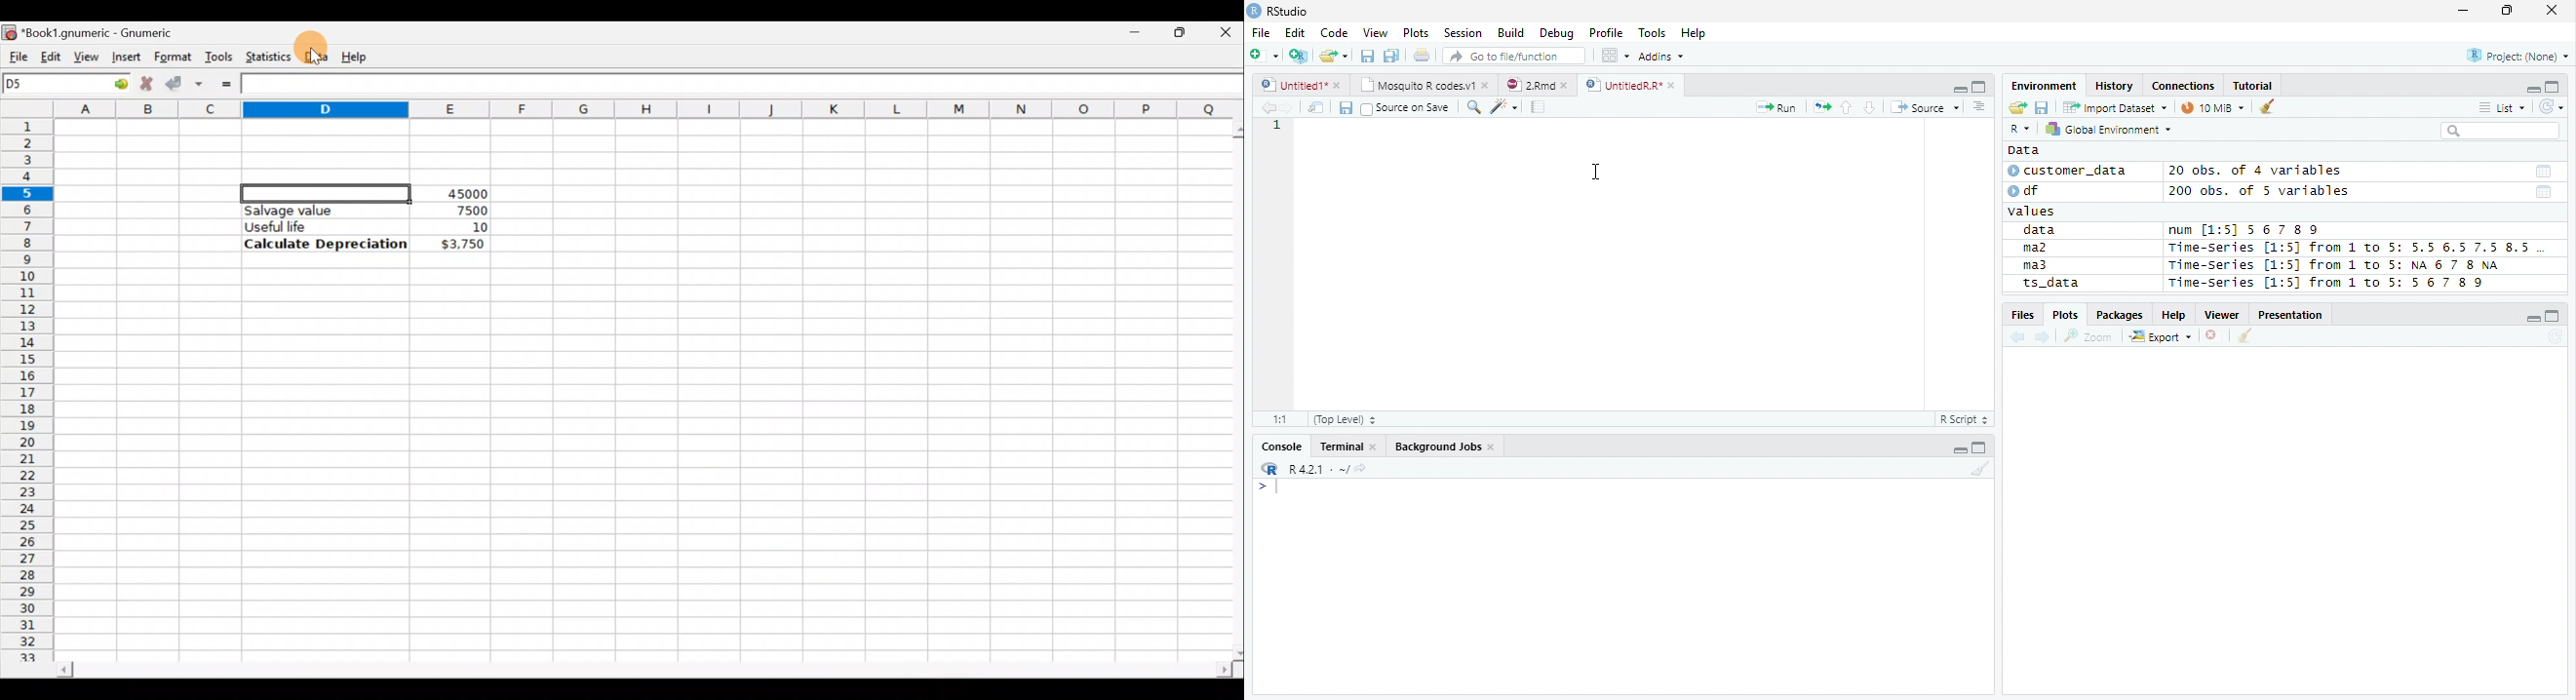 The image size is (2576, 700). What do you see at coordinates (2071, 171) in the screenshot?
I see `customer_data` at bounding box center [2071, 171].